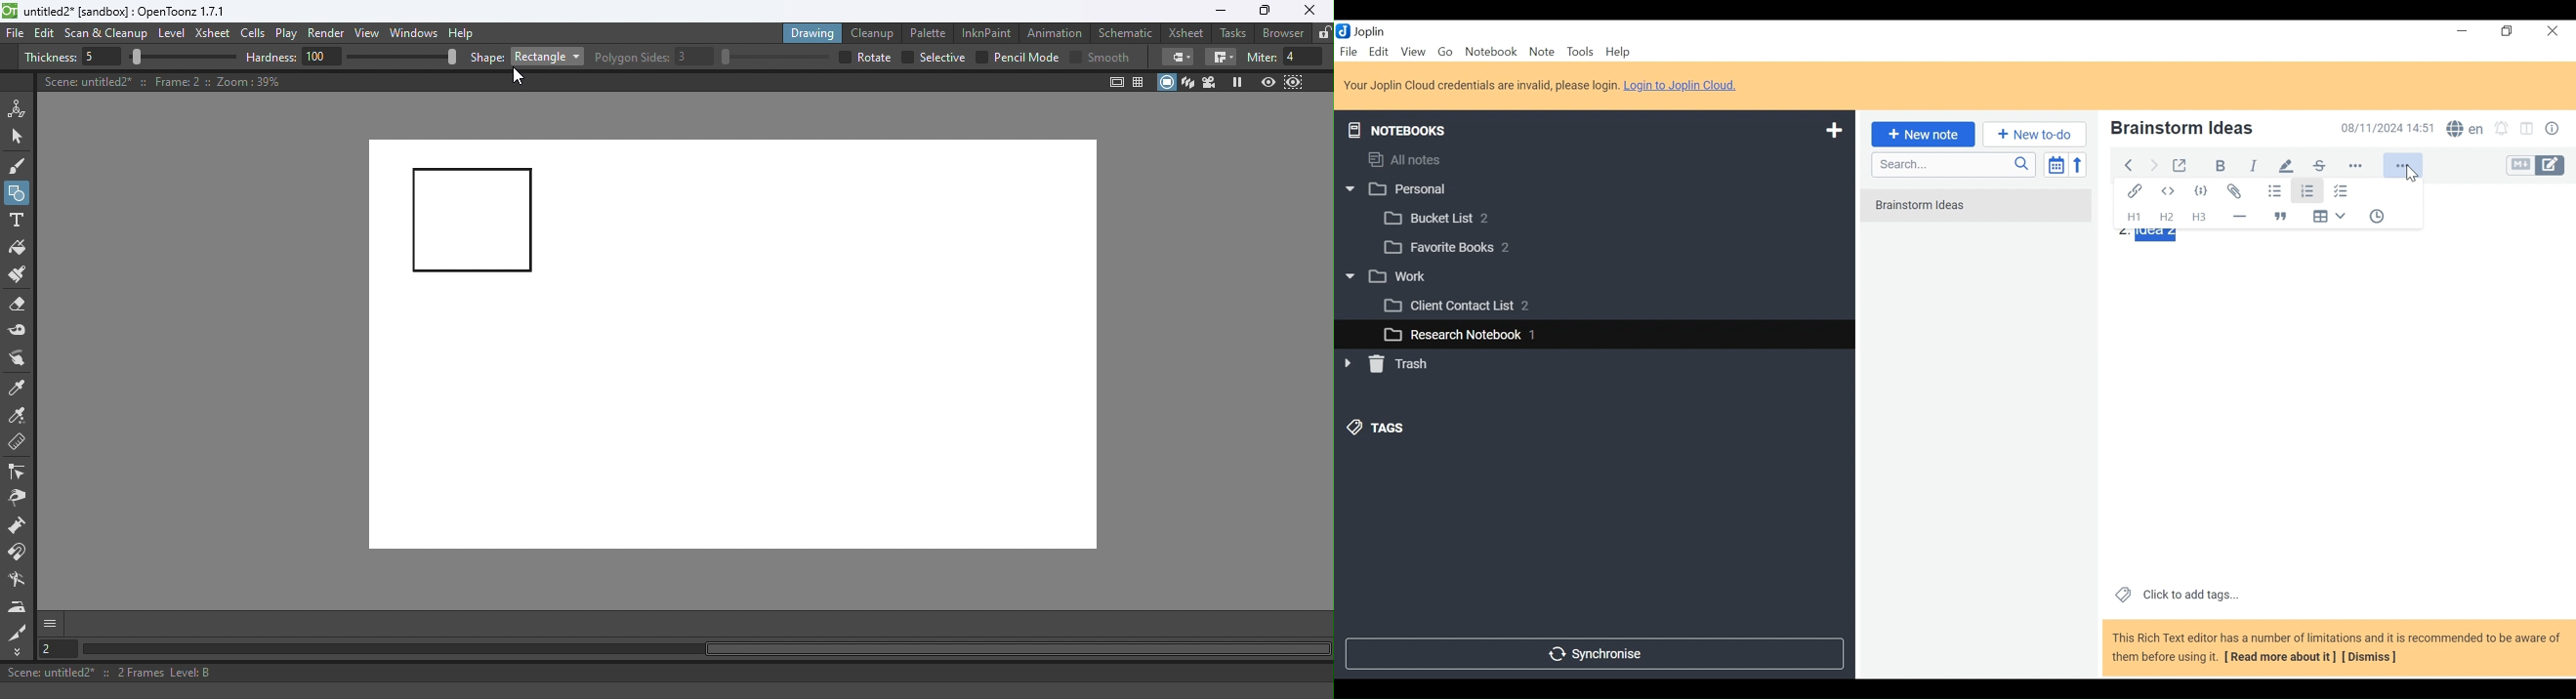  What do you see at coordinates (2081, 164) in the screenshot?
I see `Reverse Sort order` at bounding box center [2081, 164].